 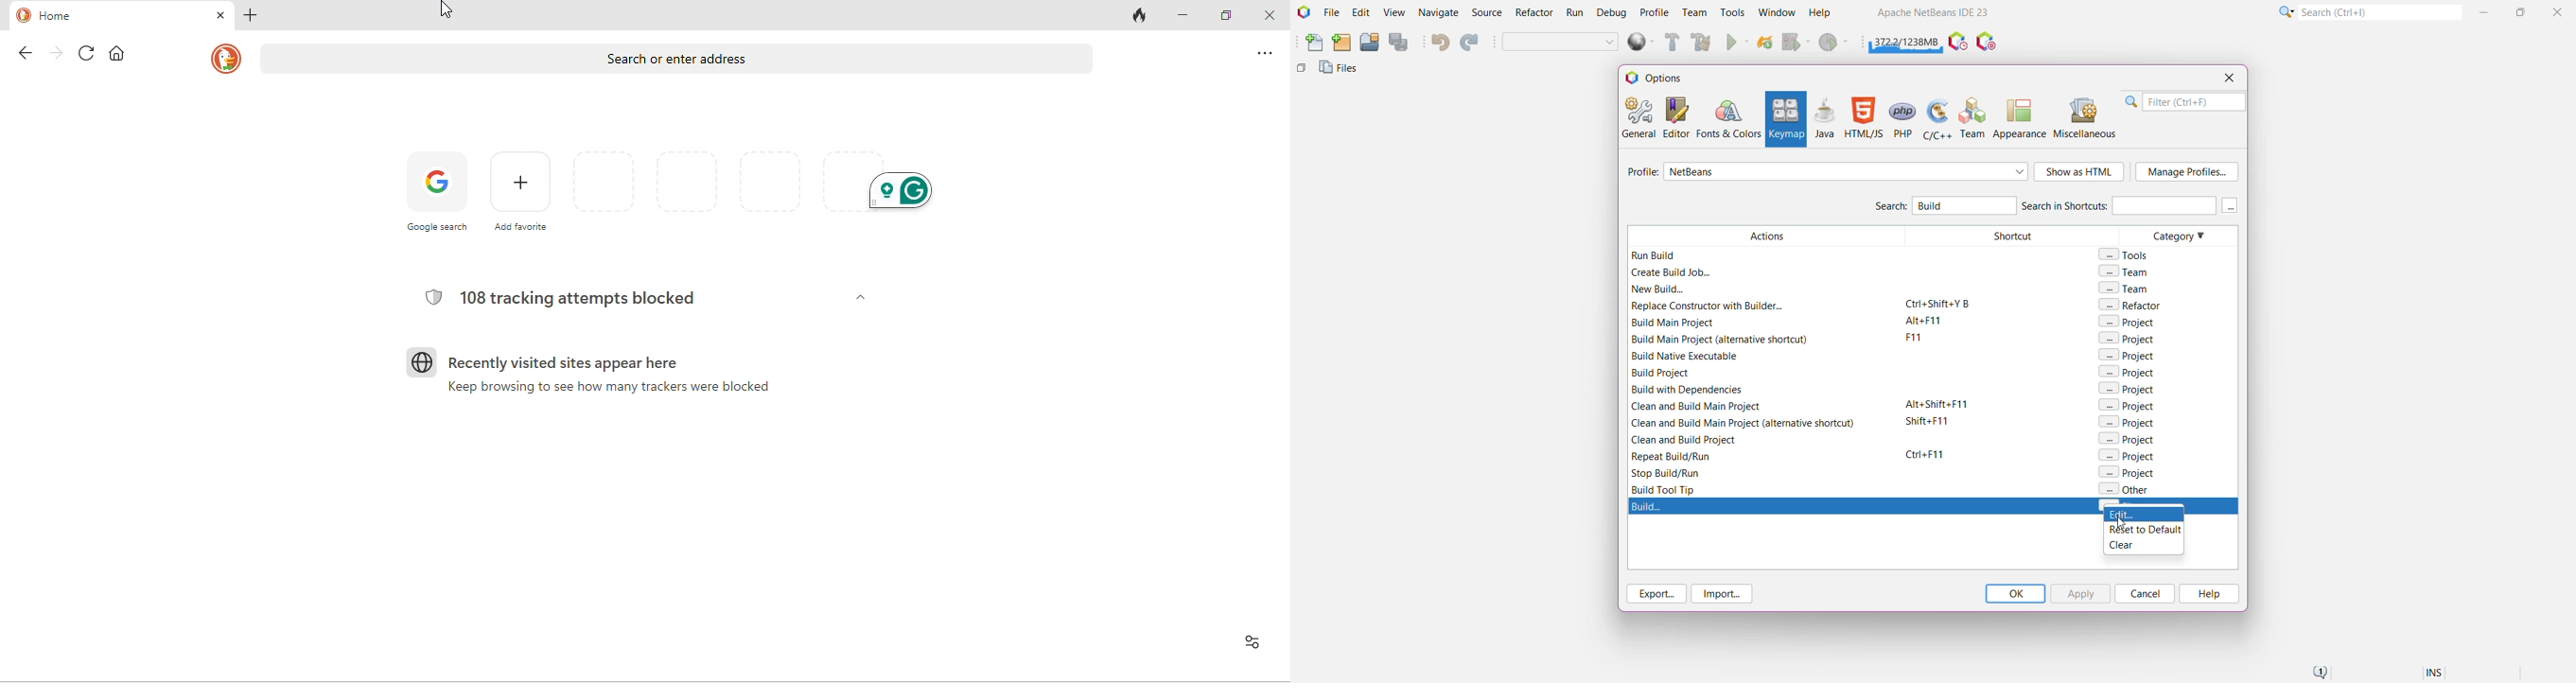 What do you see at coordinates (612, 359) in the screenshot?
I see `recently visited sites appear here` at bounding box center [612, 359].